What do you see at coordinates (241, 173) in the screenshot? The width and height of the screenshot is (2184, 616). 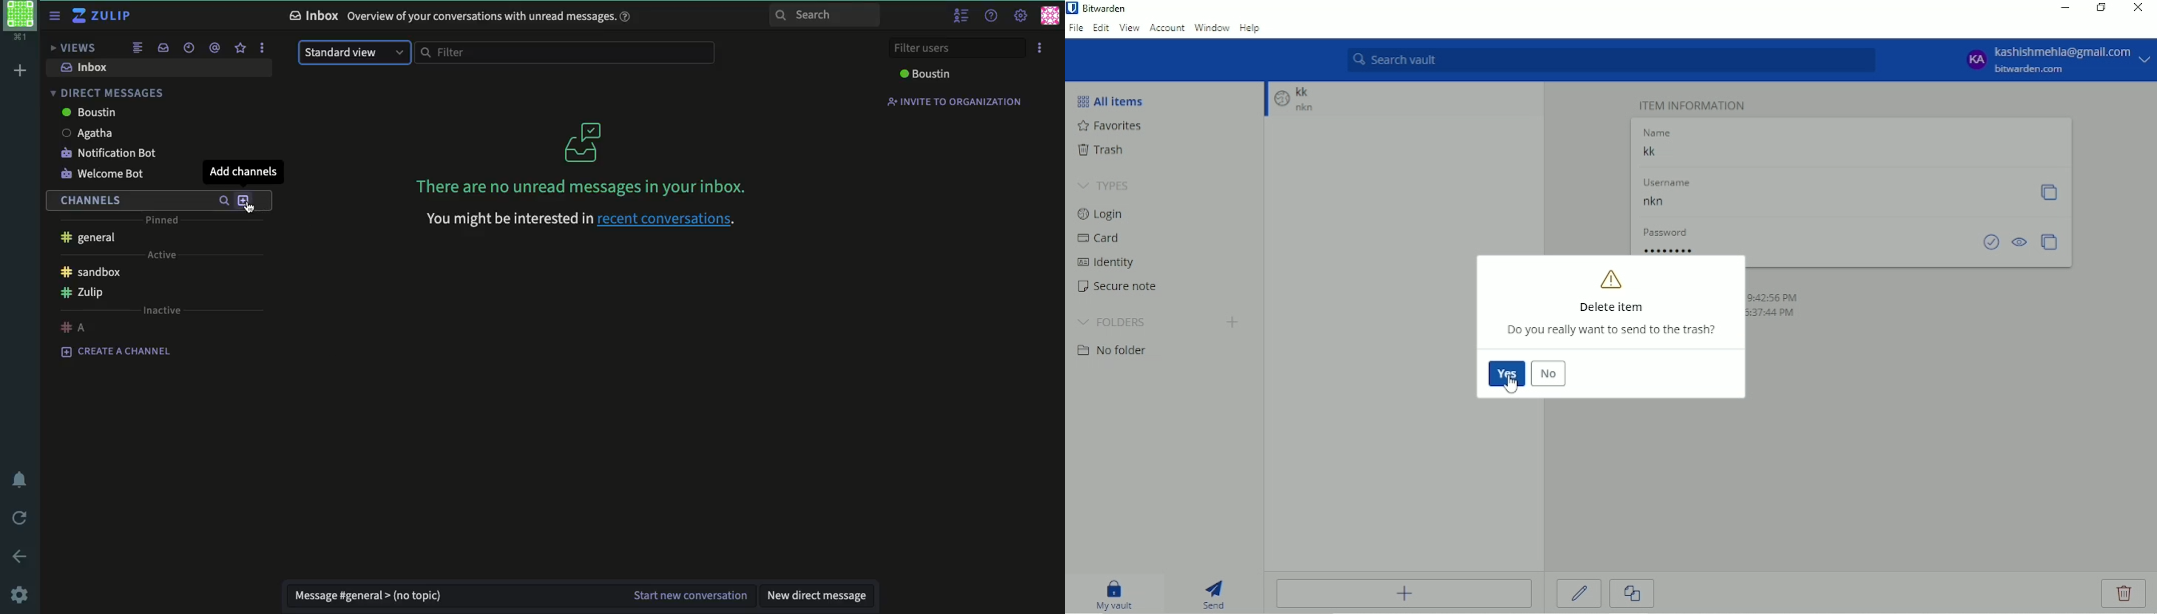 I see `add channels` at bounding box center [241, 173].